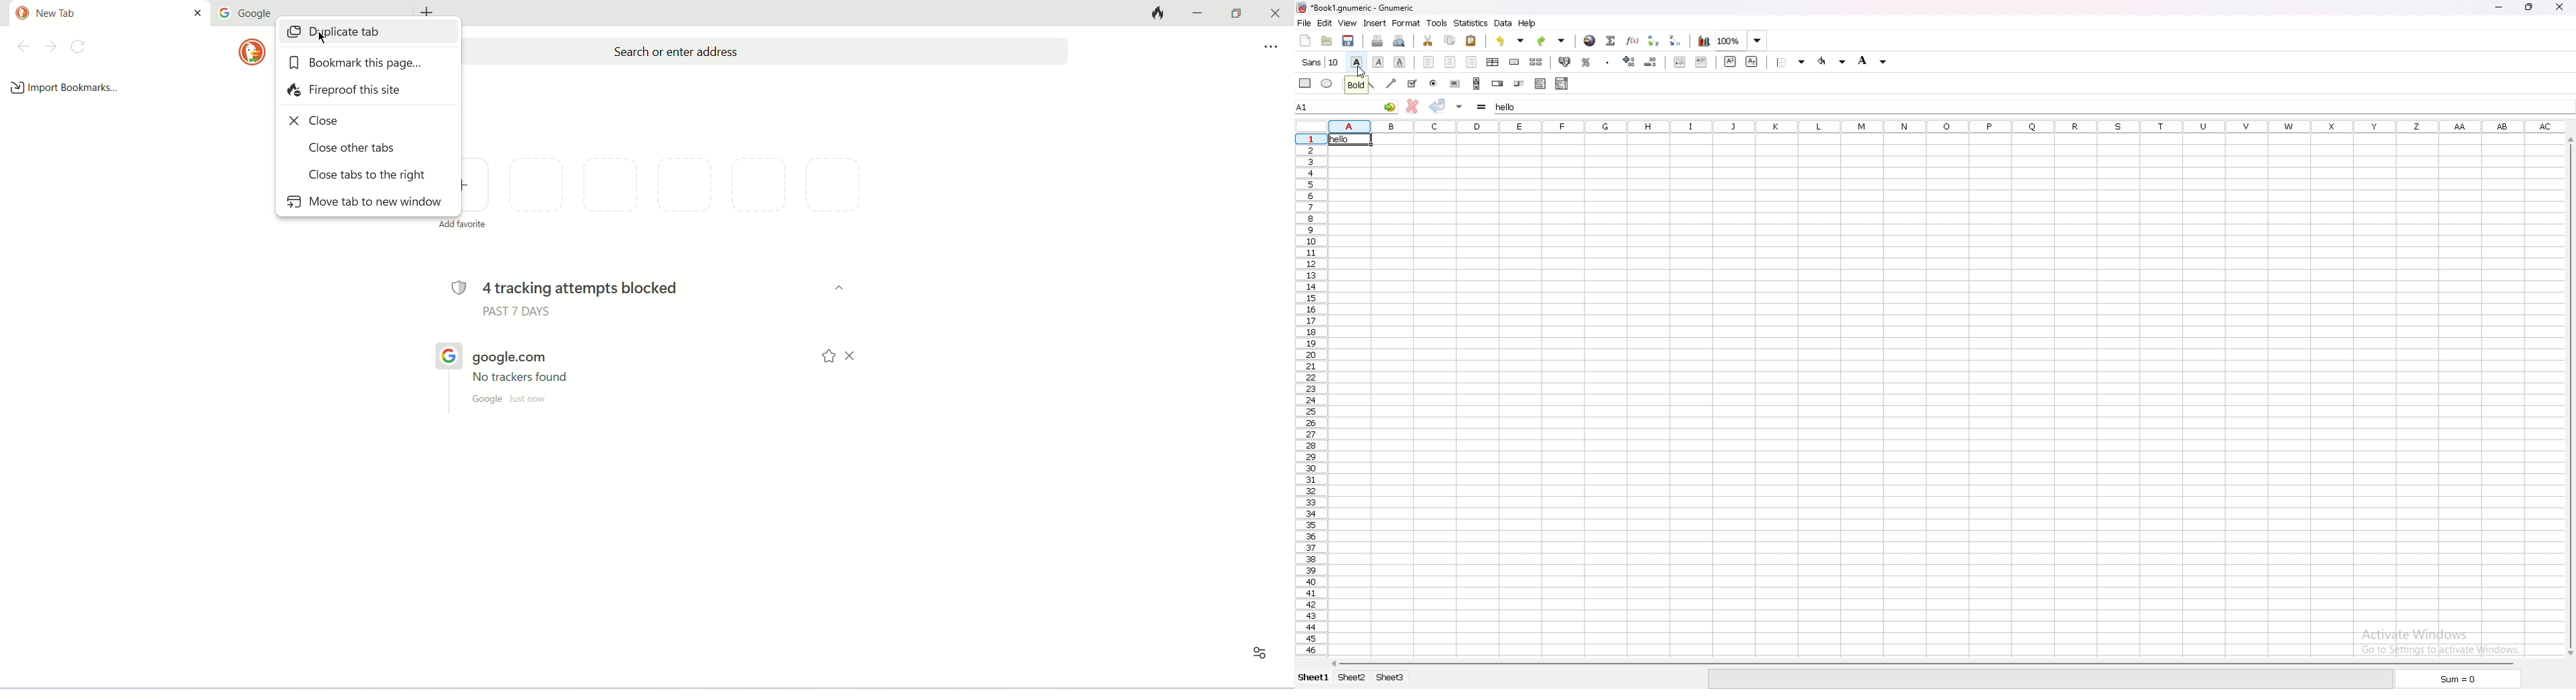 Image resolution: width=2576 pixels, height=700 pixels. What do you see at coordinates (1515, 61) in the screenshot?
I see `merge cell` at bounding box center [1515, 61].